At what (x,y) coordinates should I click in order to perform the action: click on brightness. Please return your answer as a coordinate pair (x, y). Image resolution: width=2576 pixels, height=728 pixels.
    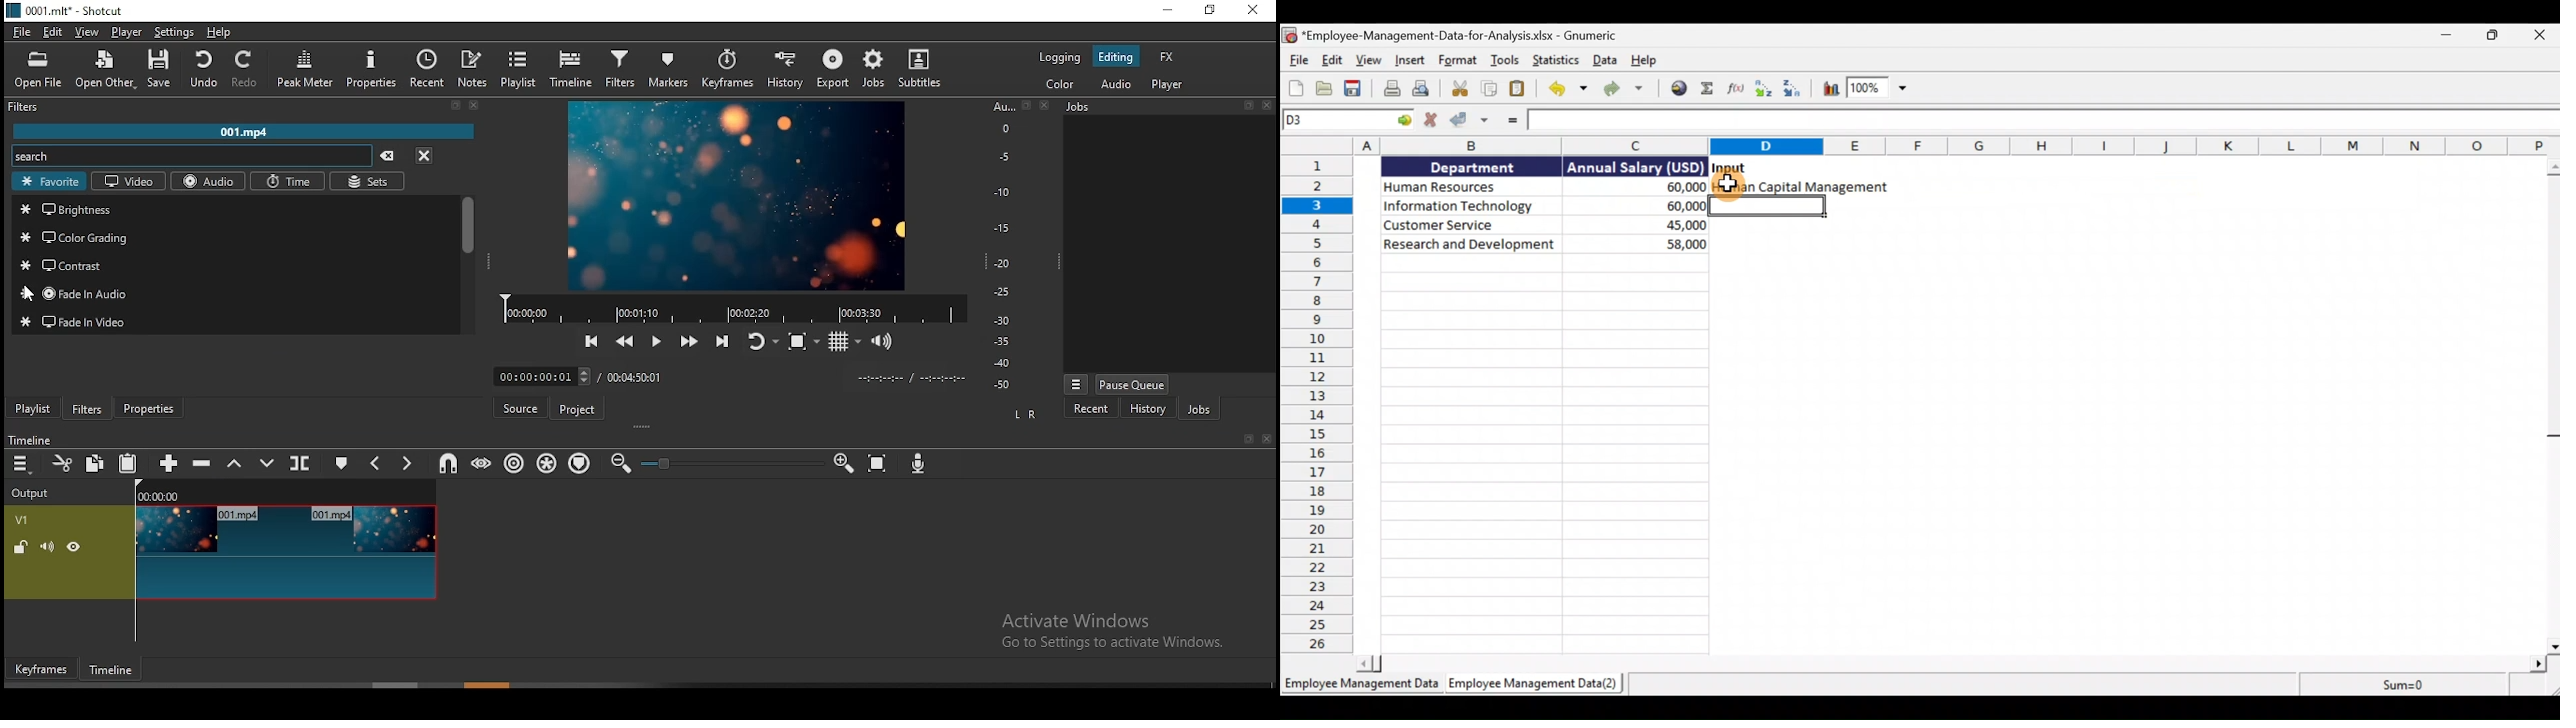
    Looking at the image, I should click on (235, 211).